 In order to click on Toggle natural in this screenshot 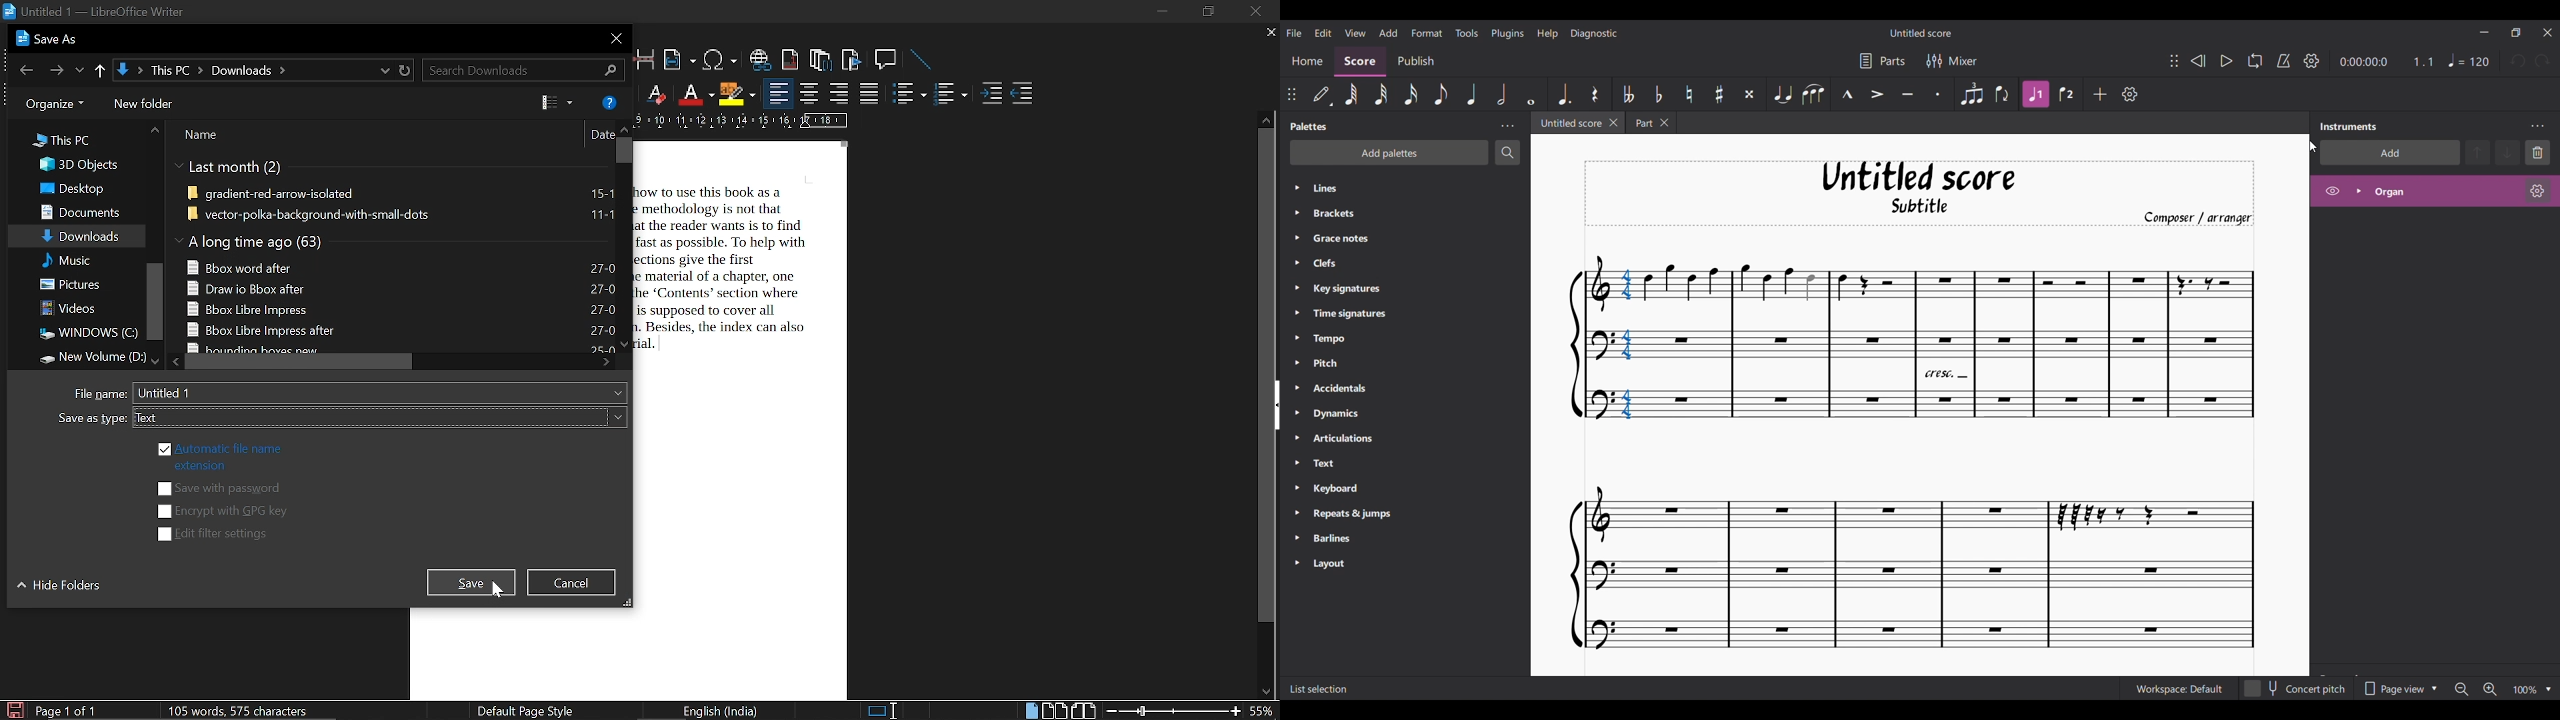, I will do `click(1689, 94)`.